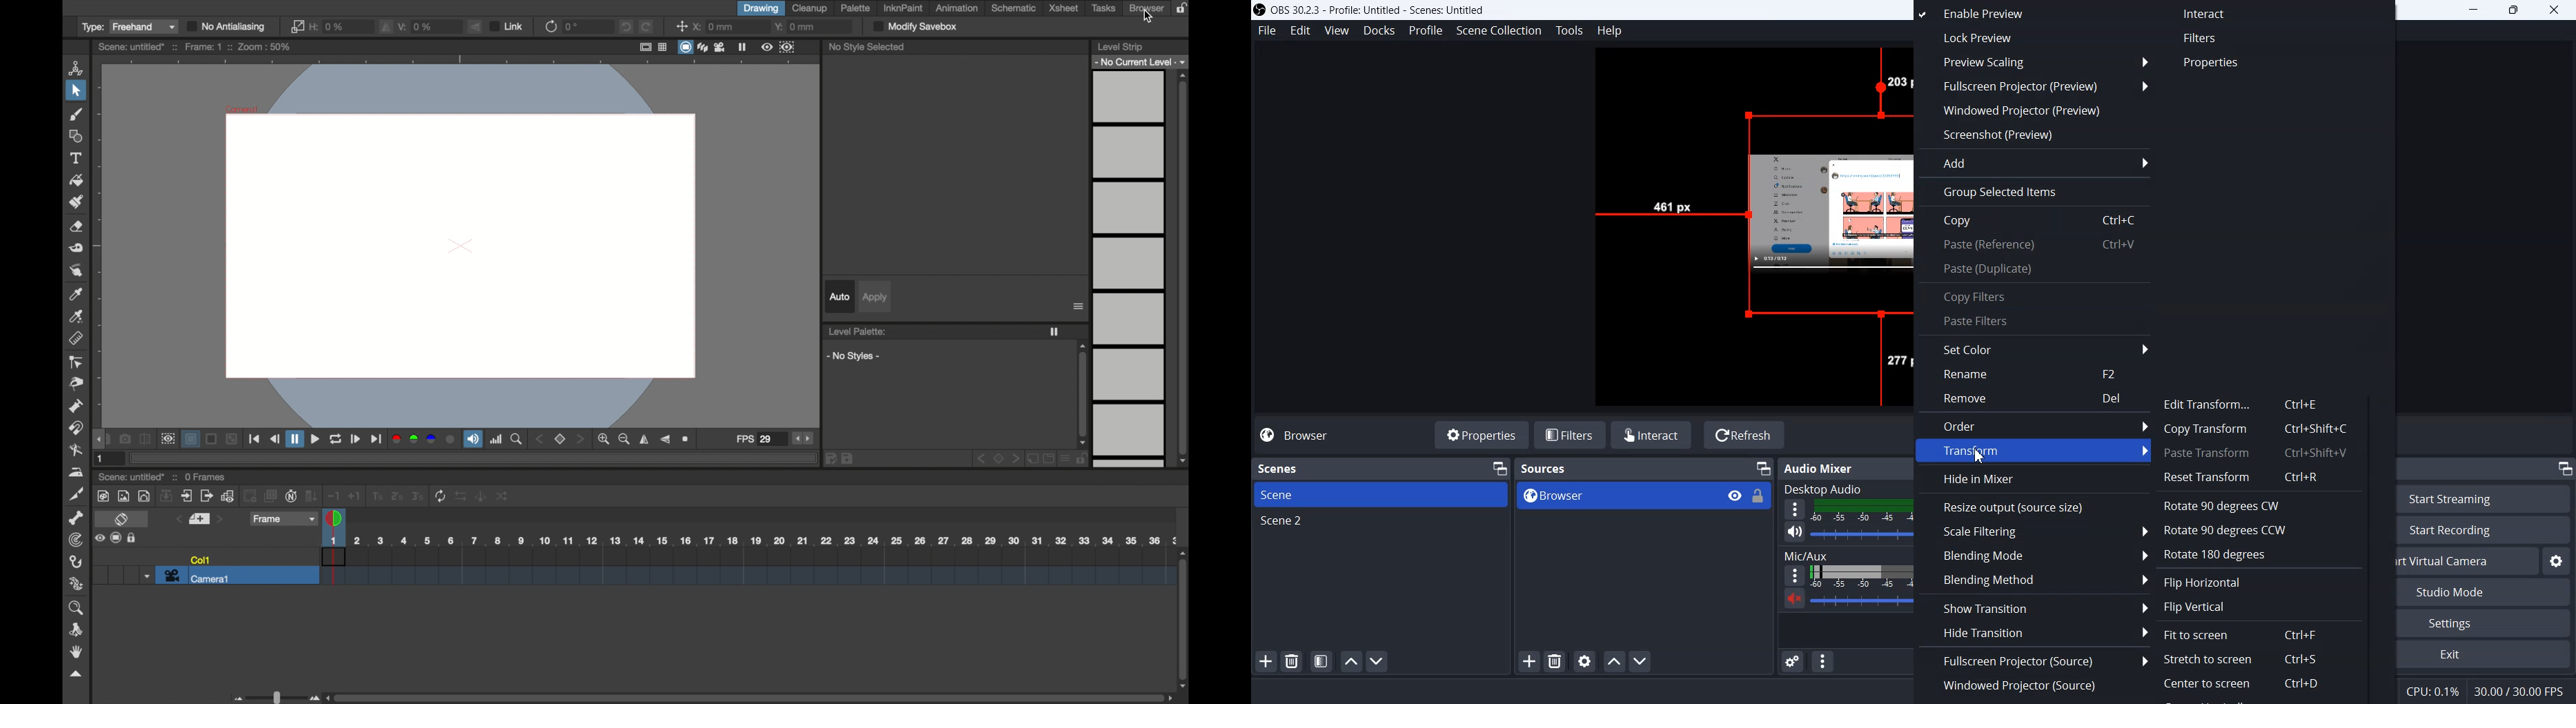 The height and width of the screenshot is (728, 2576). What do you see at coordinates (1743, 436) in the screenshot?
I see `Refresh` at bounding box center [1743, 436].